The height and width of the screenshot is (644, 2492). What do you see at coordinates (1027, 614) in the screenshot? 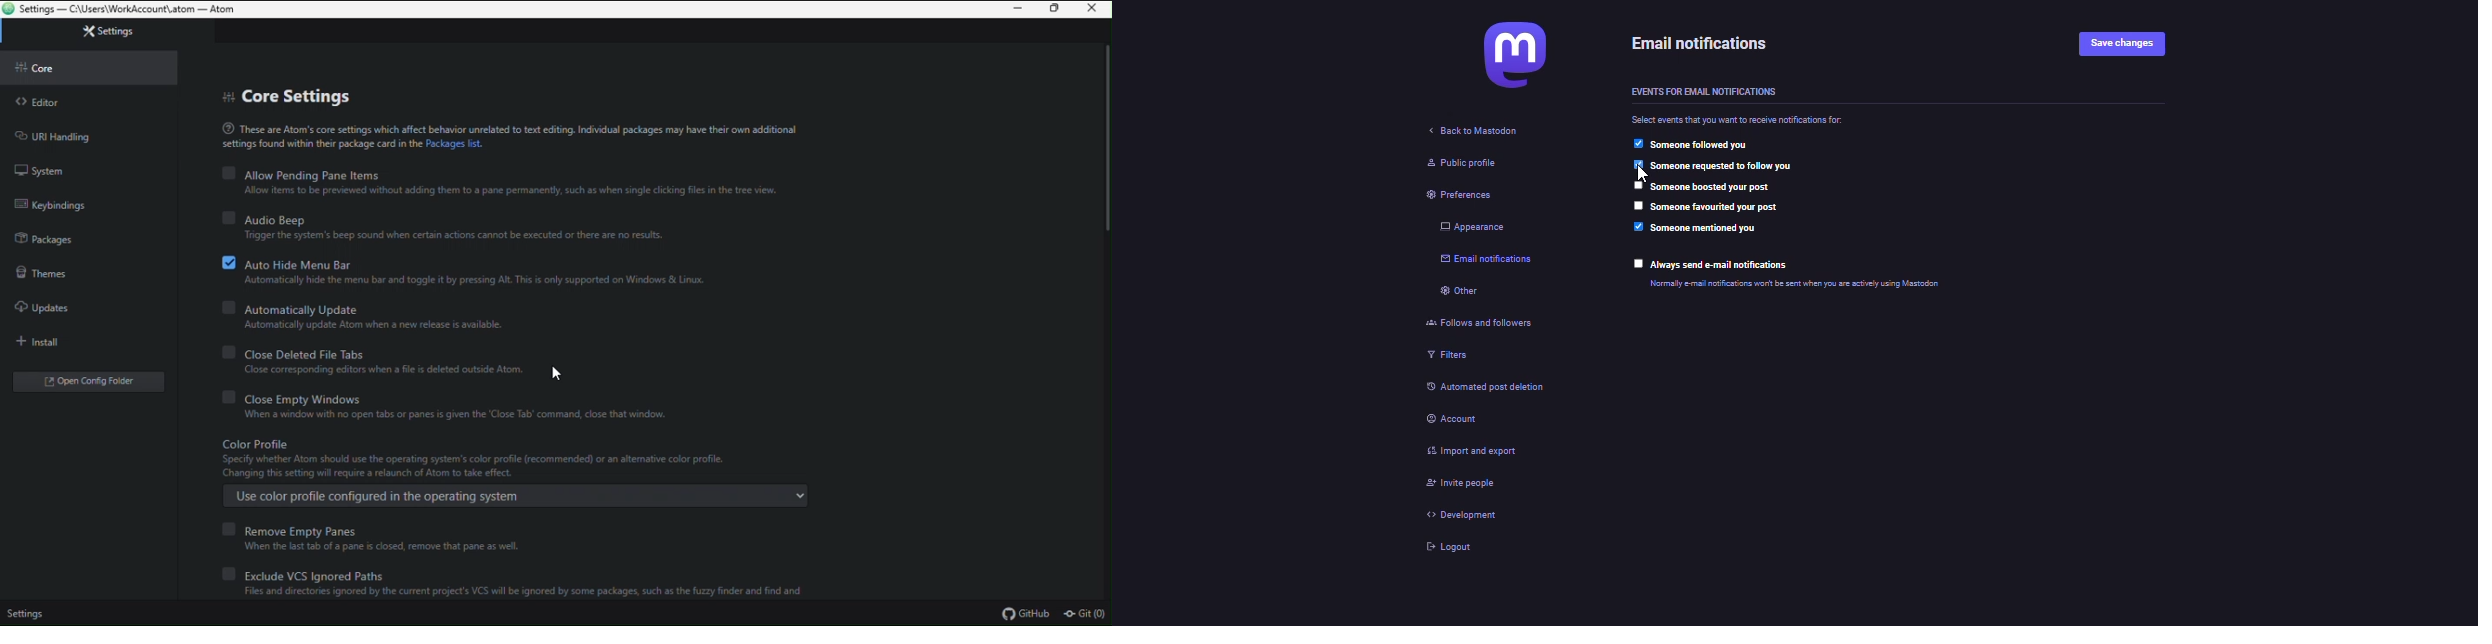
I see `github` at bounding box center [1027, 614].